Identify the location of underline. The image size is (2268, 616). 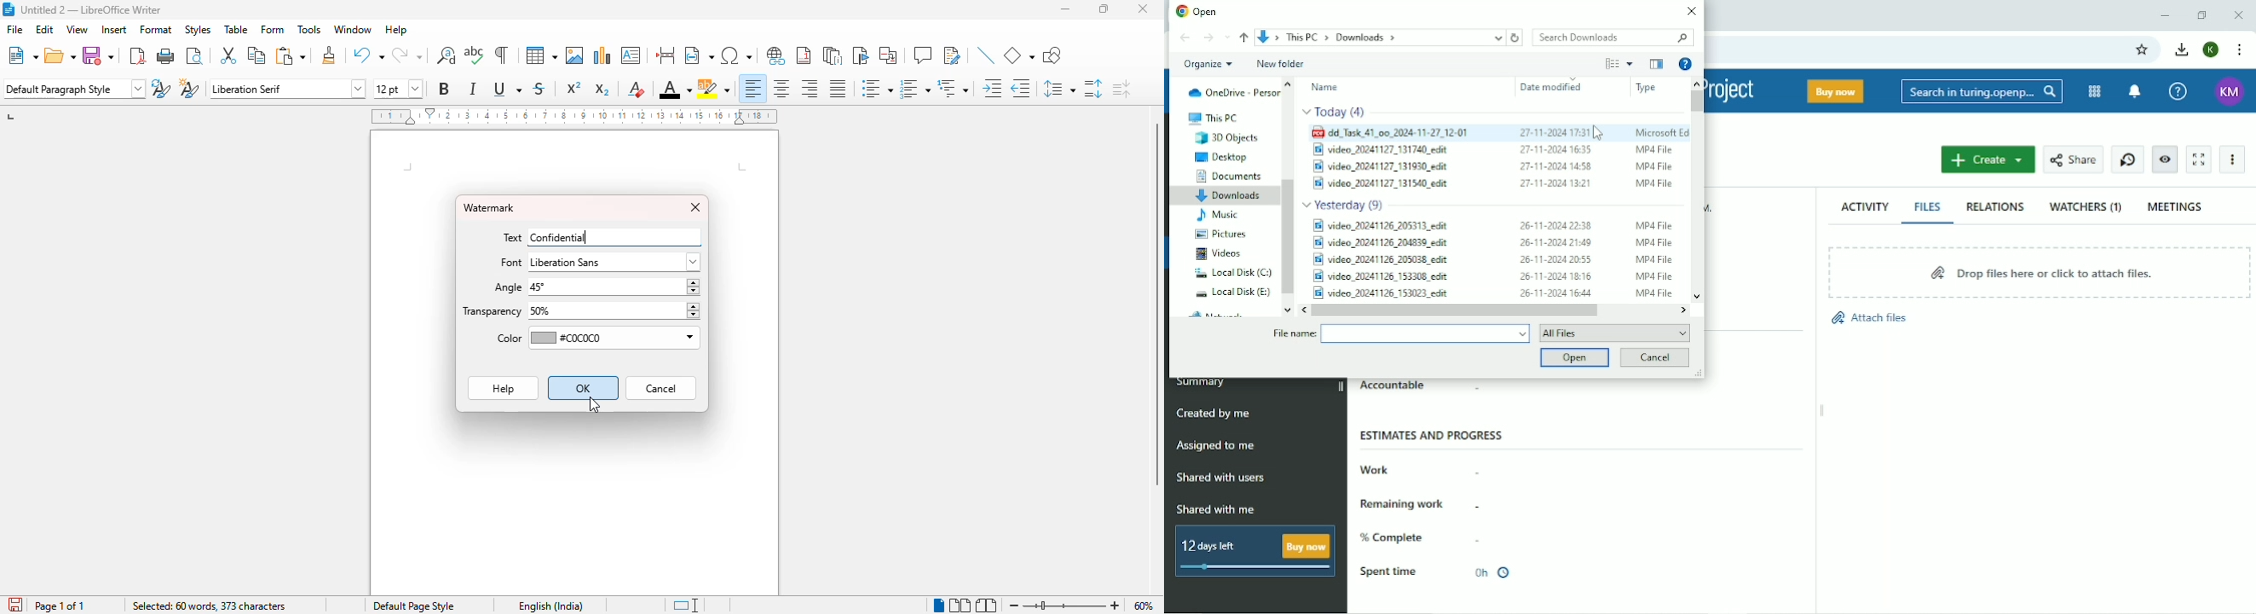
(507, 89).